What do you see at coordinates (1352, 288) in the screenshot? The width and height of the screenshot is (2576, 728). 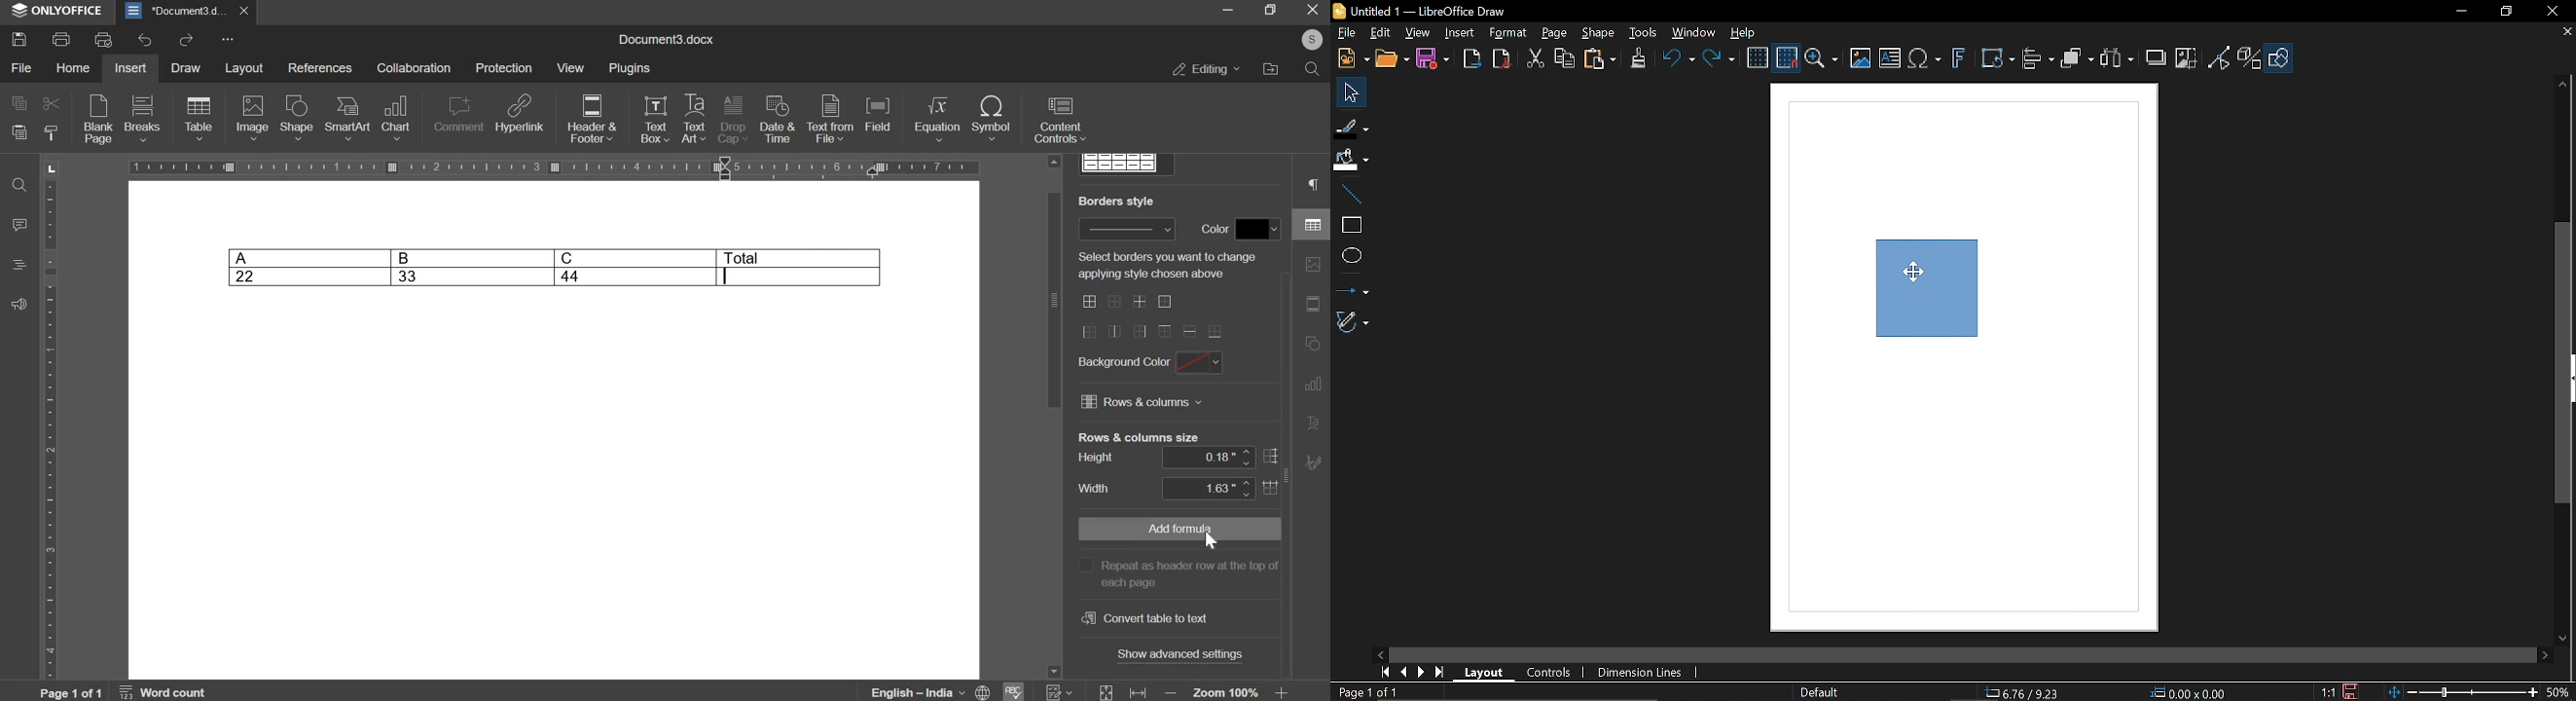 I see `Lines and arrows` at bounding box center [1352, 288].